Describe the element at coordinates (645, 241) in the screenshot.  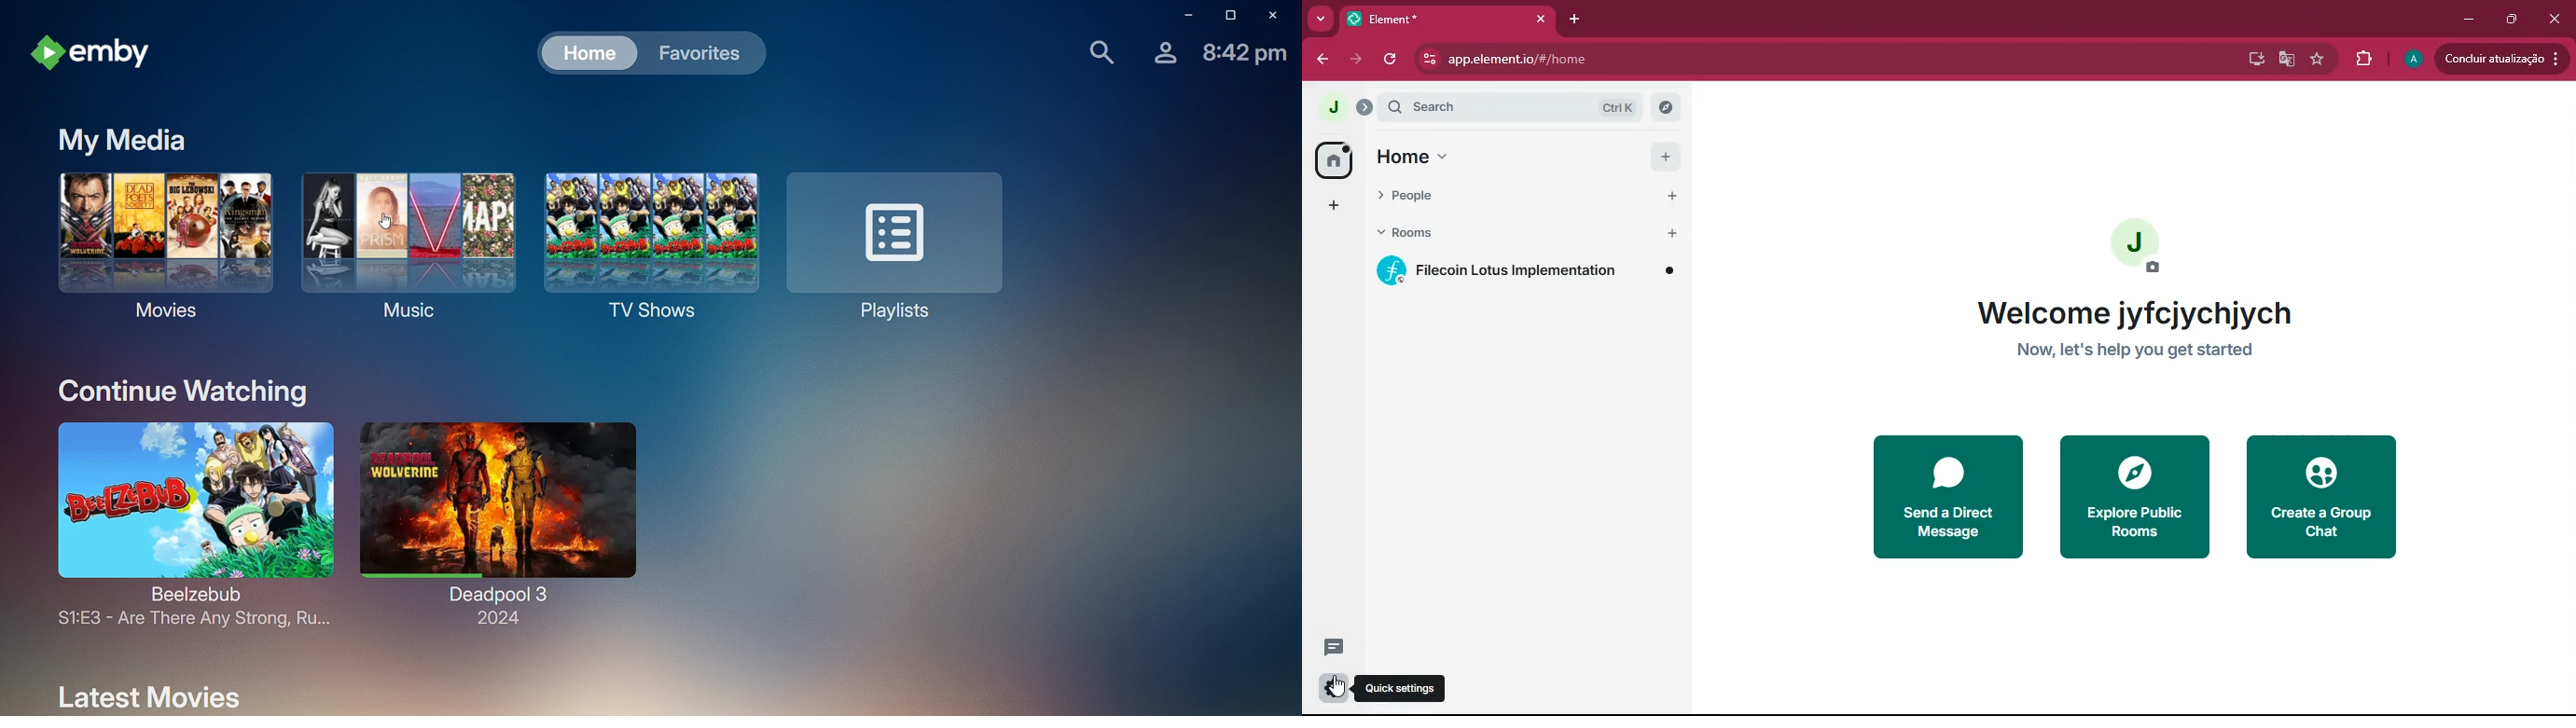
I see `TV Shows` at that location.